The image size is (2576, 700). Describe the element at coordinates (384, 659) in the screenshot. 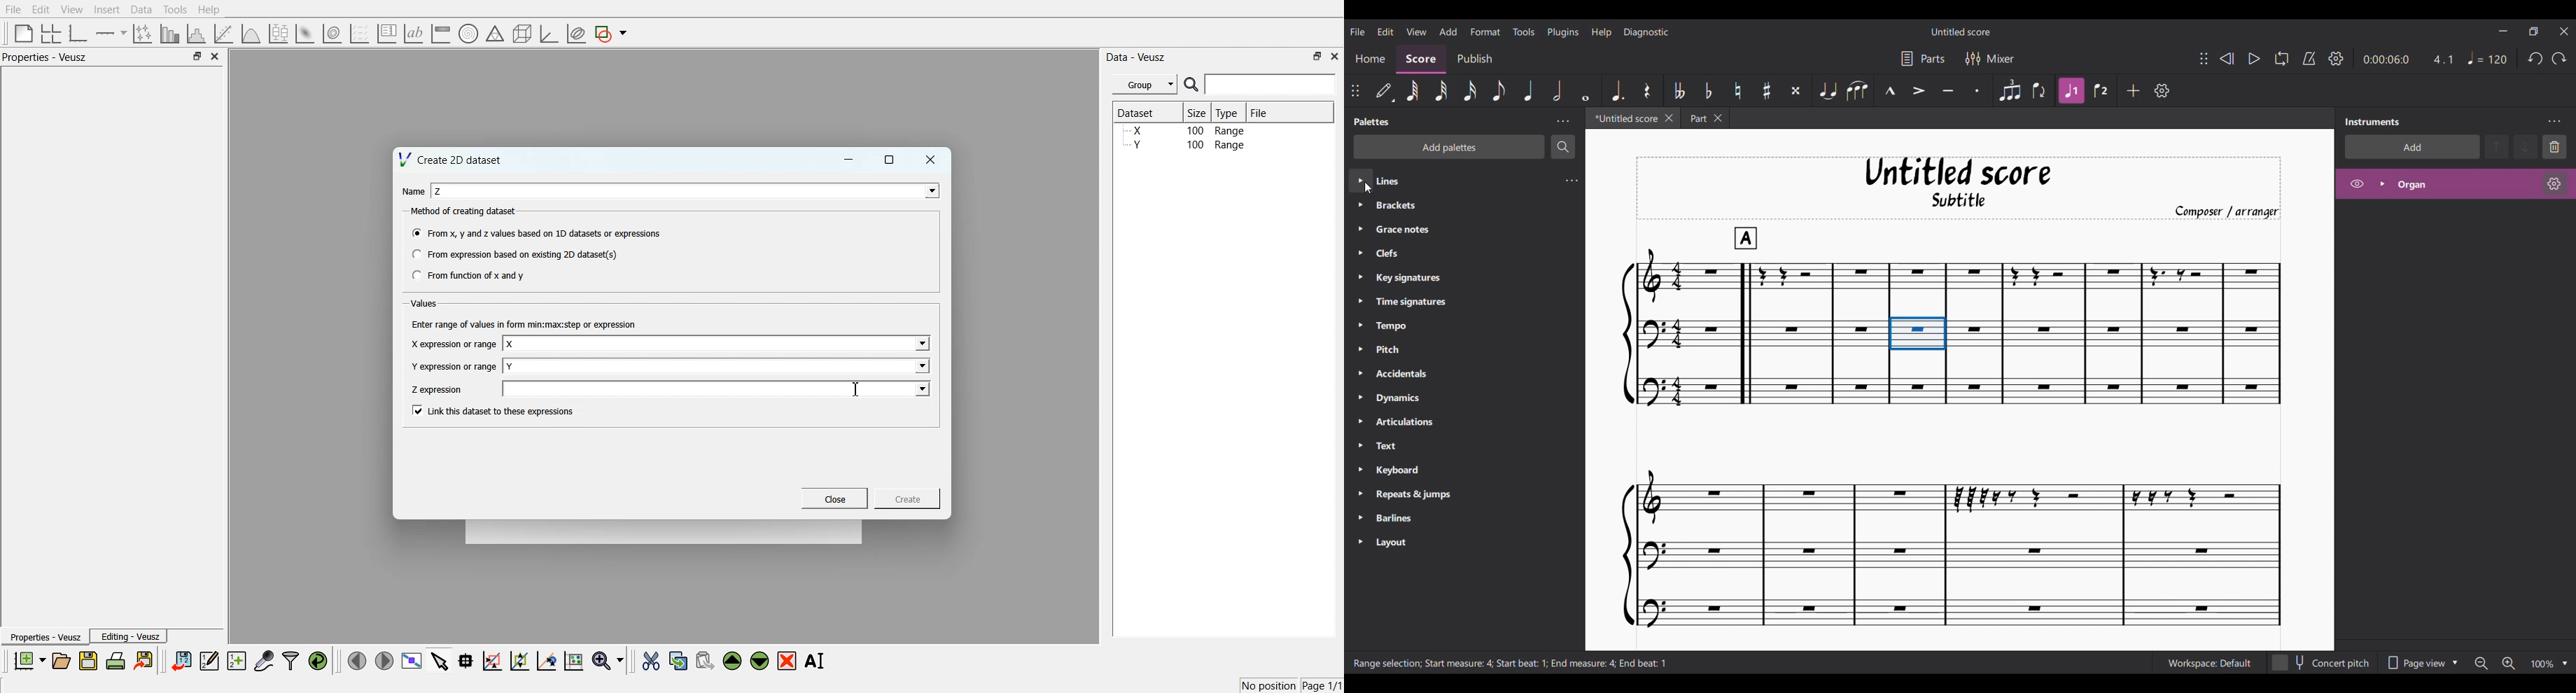

I see `Move to the next page` at that location.